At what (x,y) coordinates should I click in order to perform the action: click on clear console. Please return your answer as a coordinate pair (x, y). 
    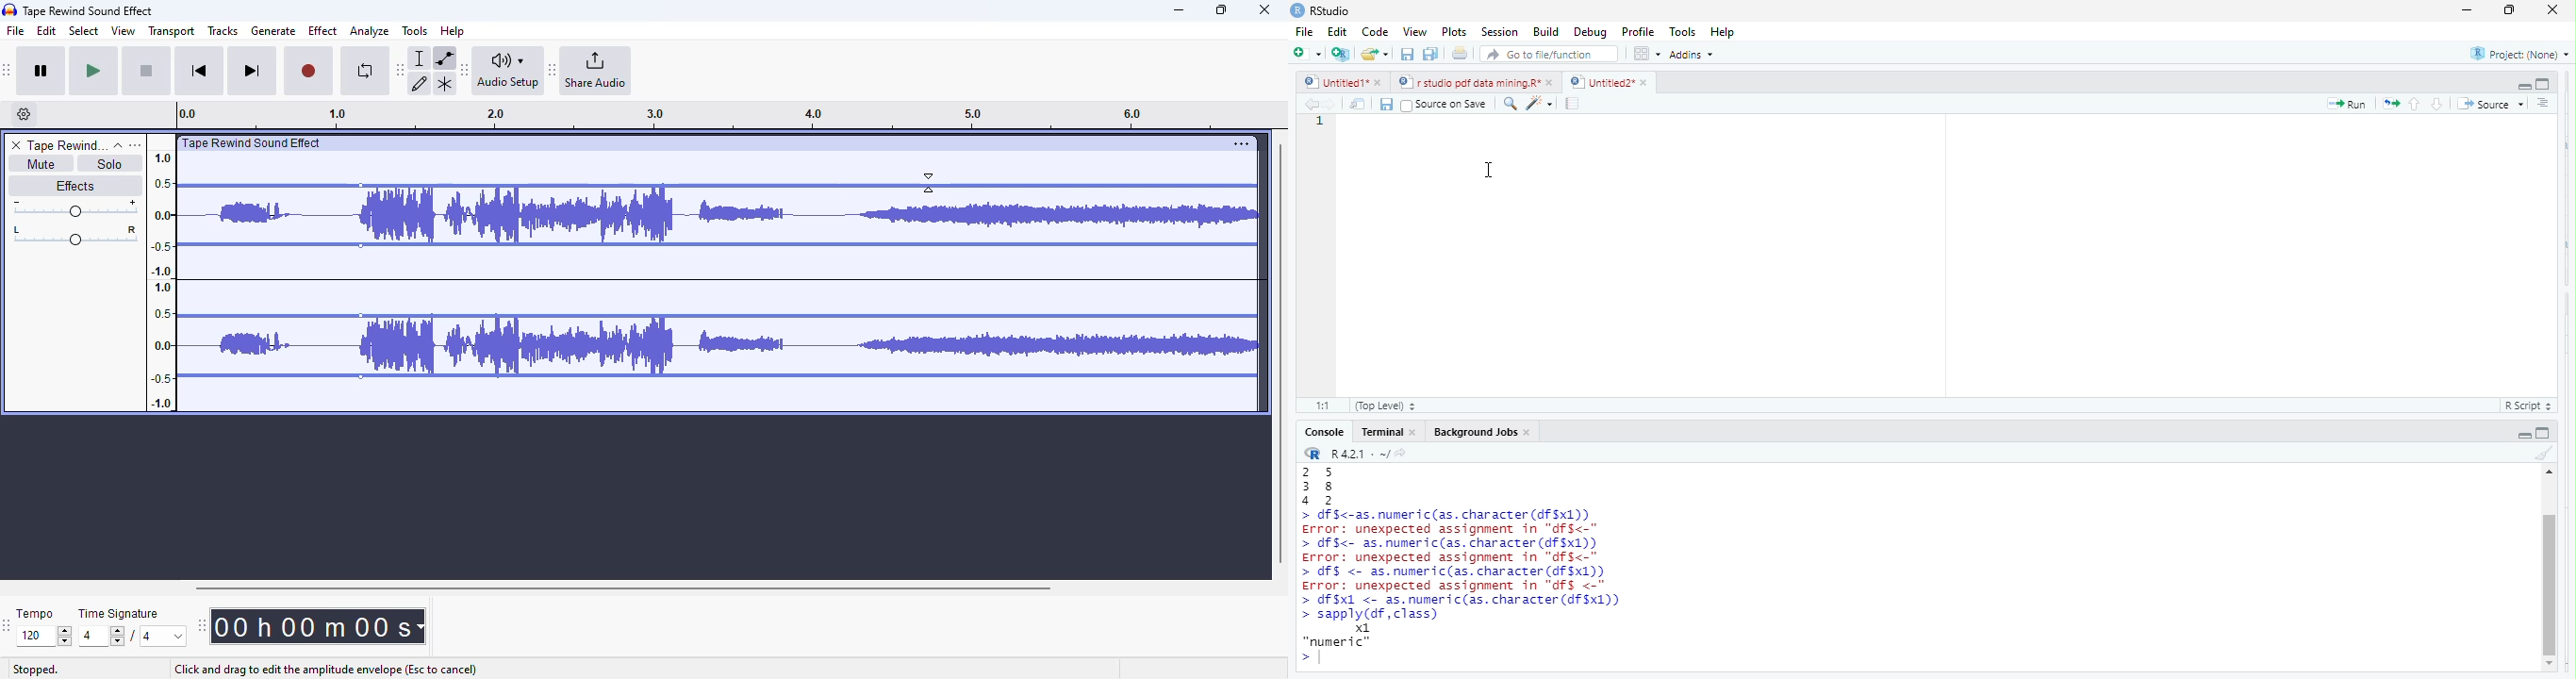
    Looking at the image, I should click on (2542, 455).